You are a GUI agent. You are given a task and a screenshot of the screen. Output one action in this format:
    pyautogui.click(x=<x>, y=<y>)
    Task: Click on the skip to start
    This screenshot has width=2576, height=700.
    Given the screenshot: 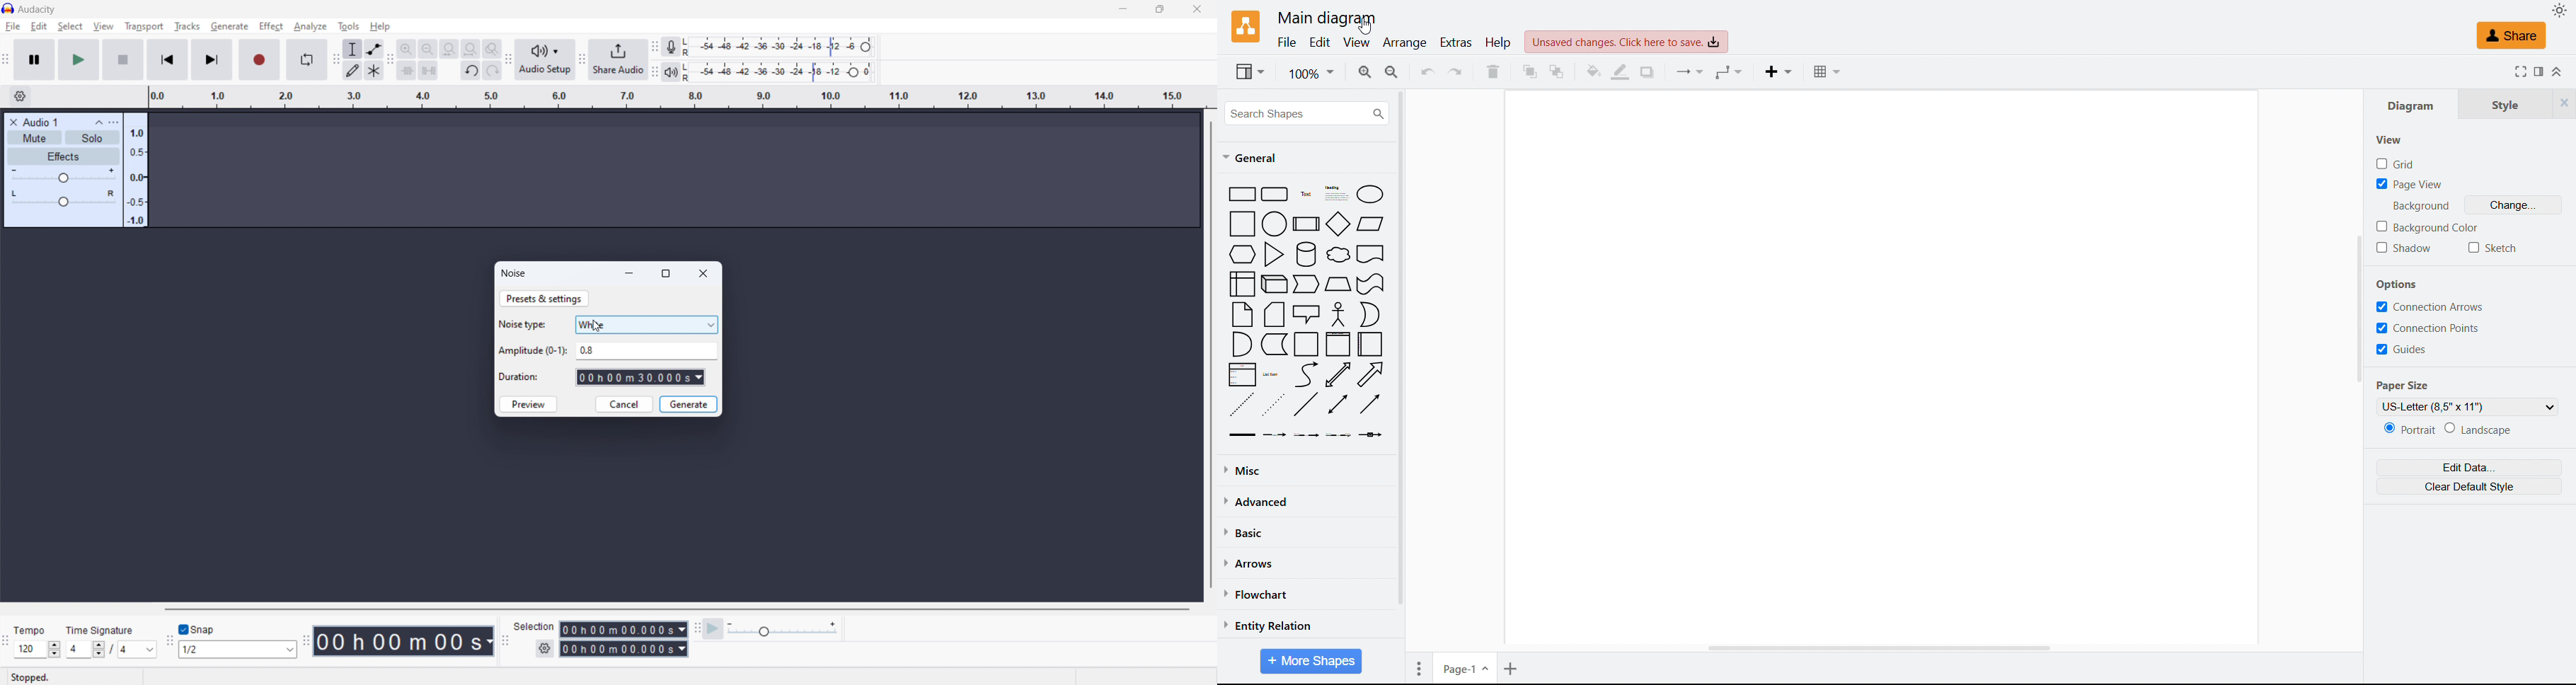 What is the action you would take?
    pyautogui.click(x=167, y=60)
    